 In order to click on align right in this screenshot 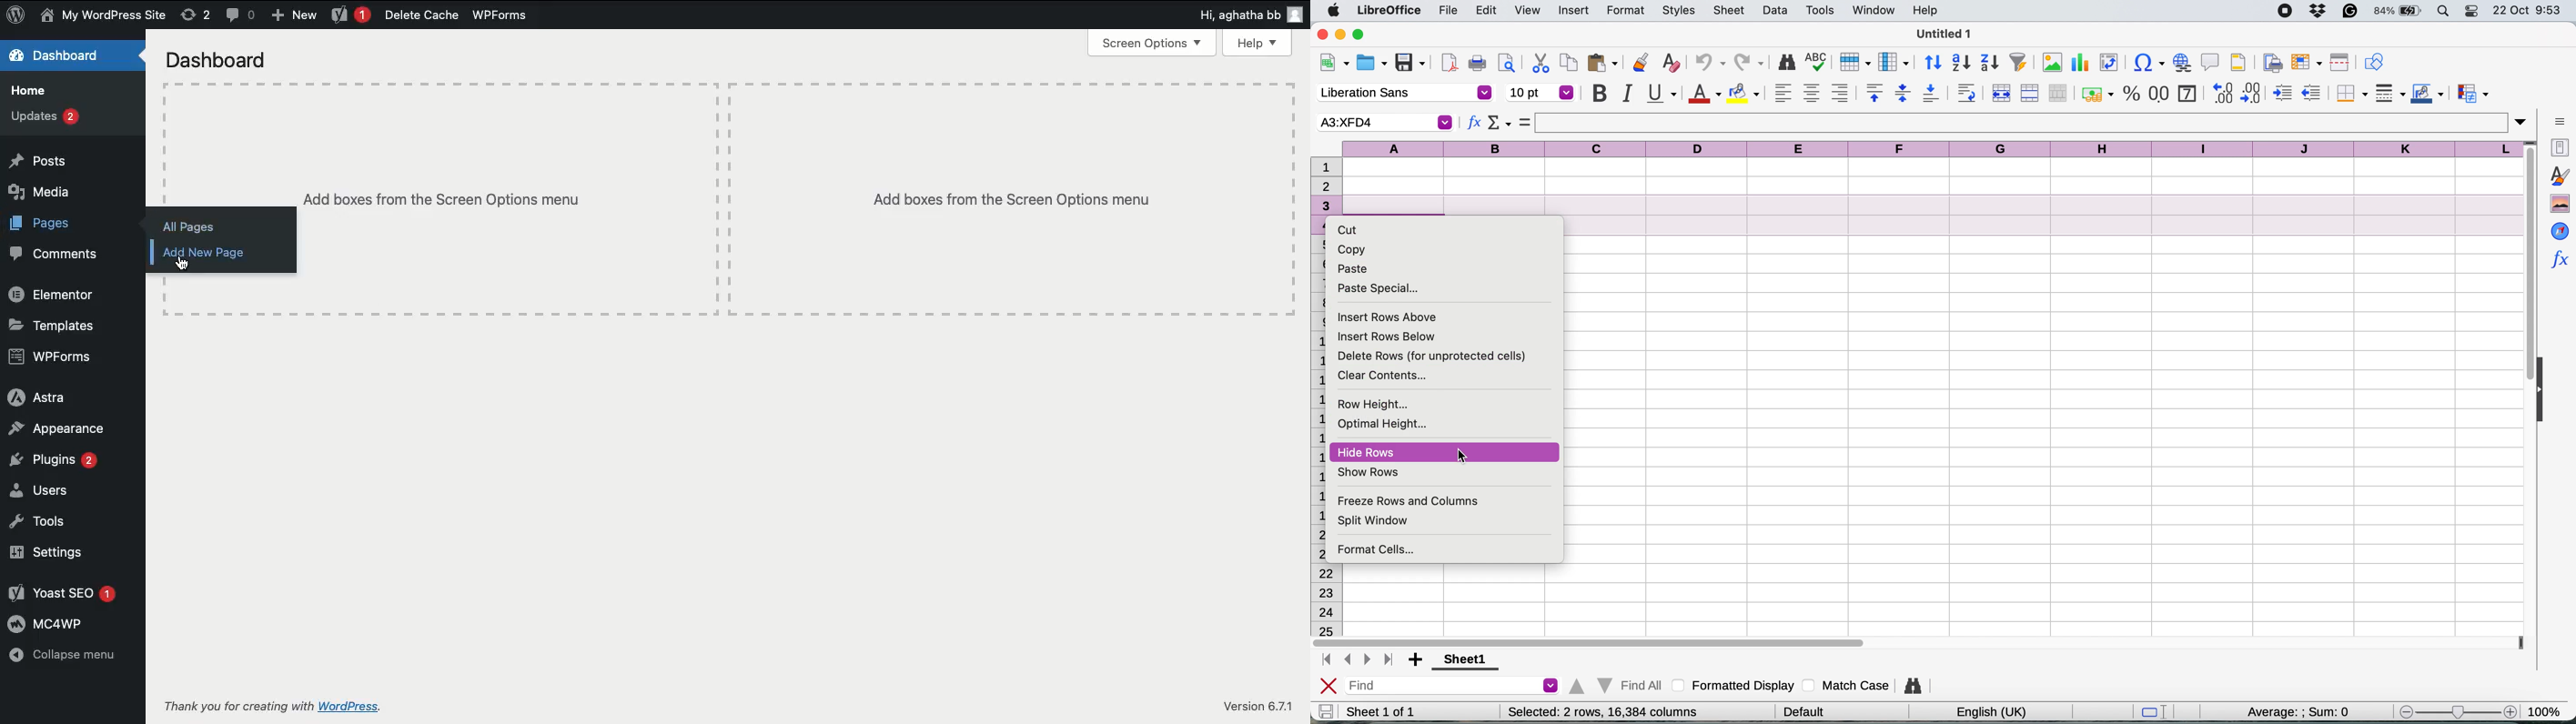, I will do `click(1839, 93)`.